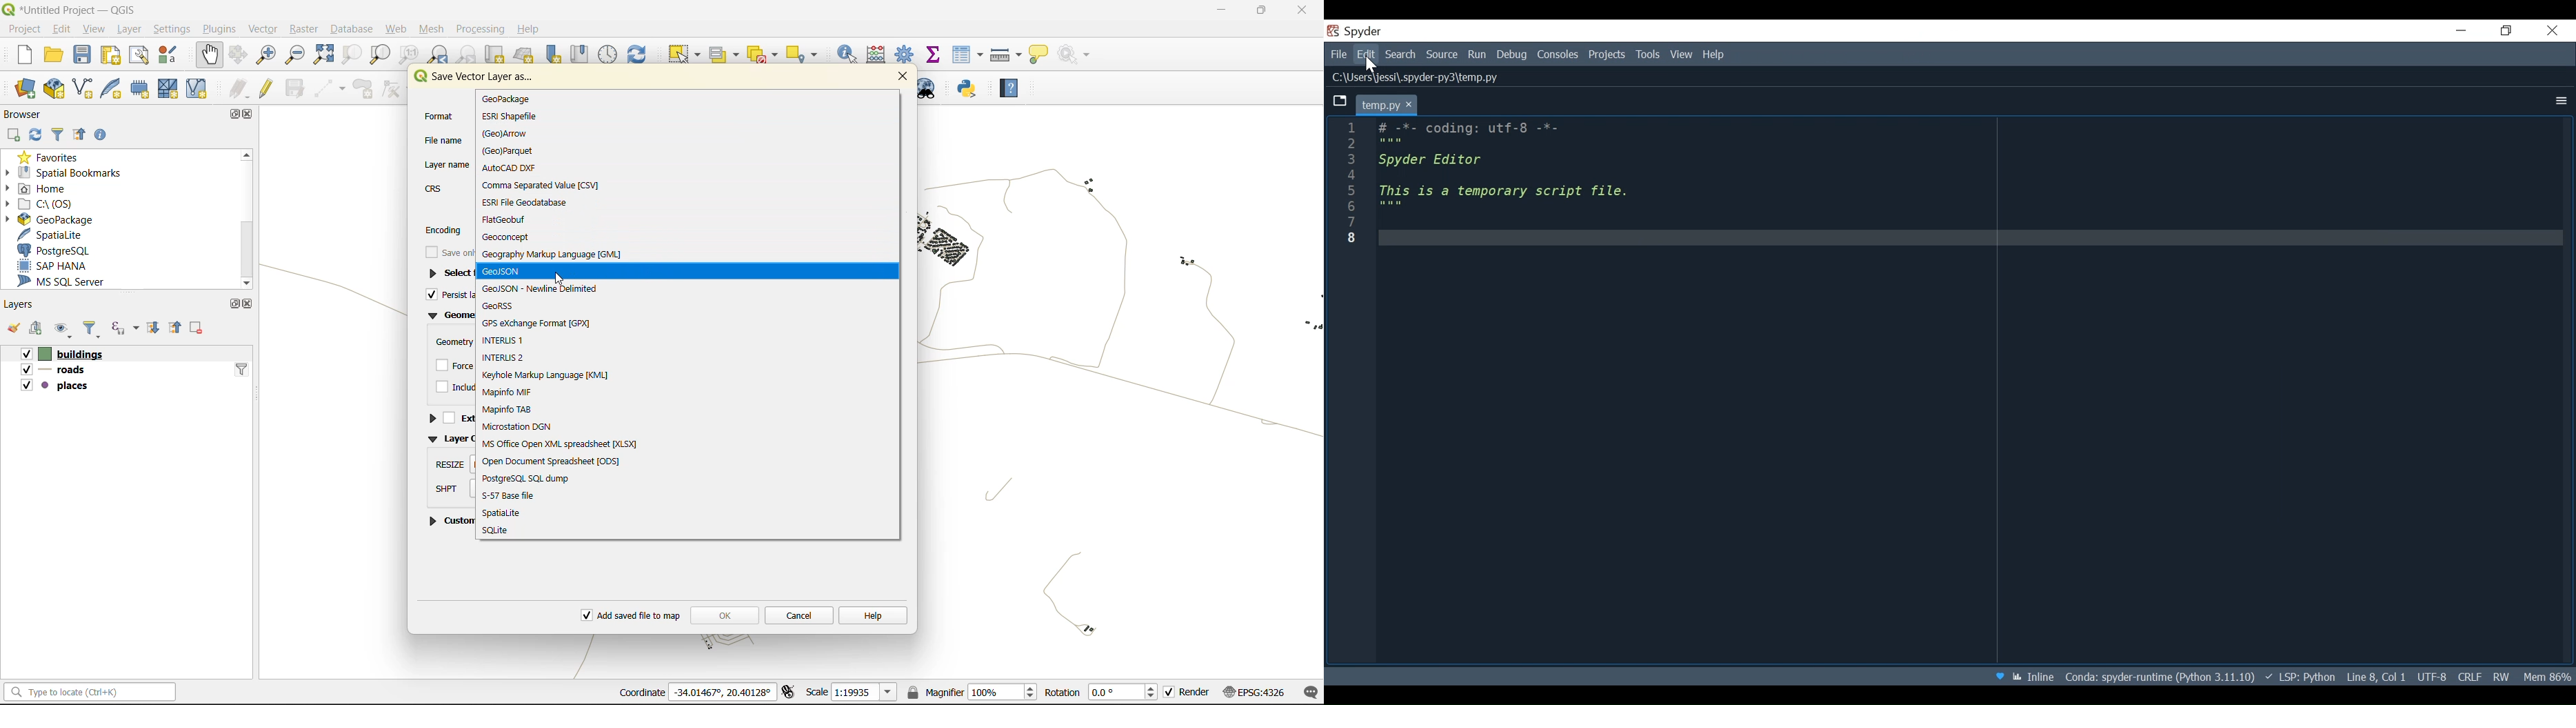 This screenshot has width=2576, height=728. I want to click on esri file geodatabase, so click(525, 201).